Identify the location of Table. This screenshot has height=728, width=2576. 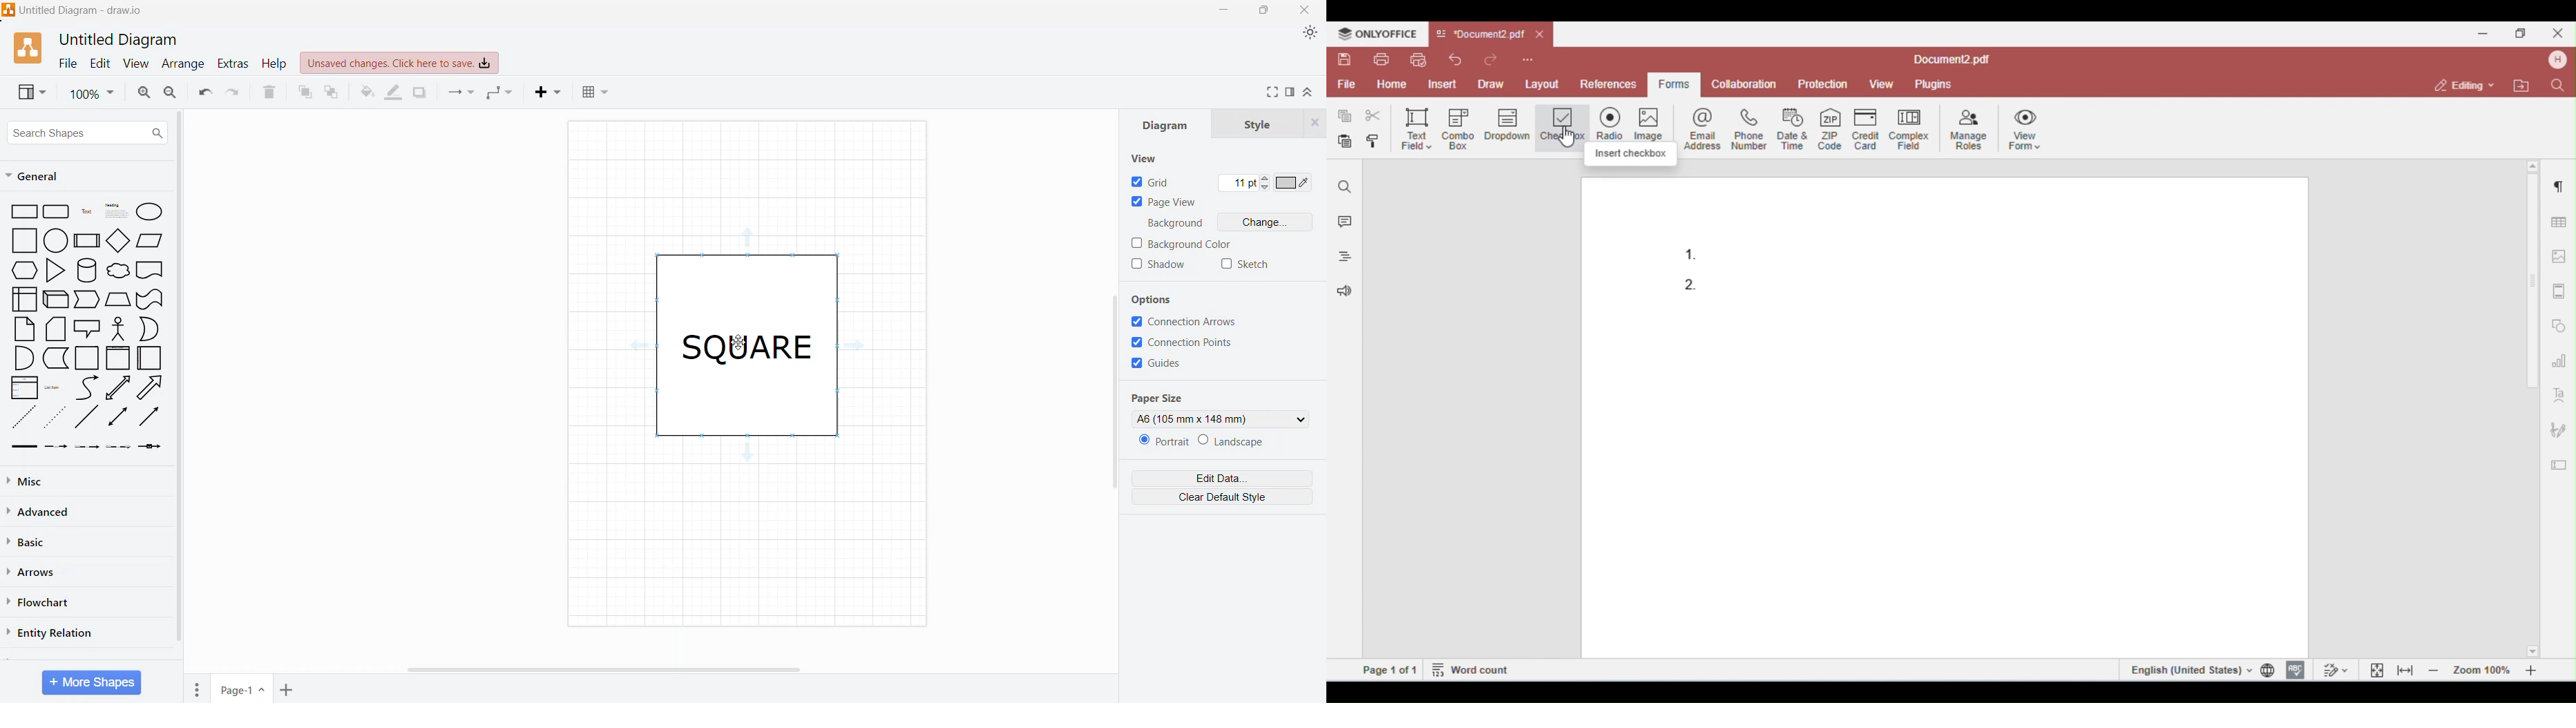
(593, 91).